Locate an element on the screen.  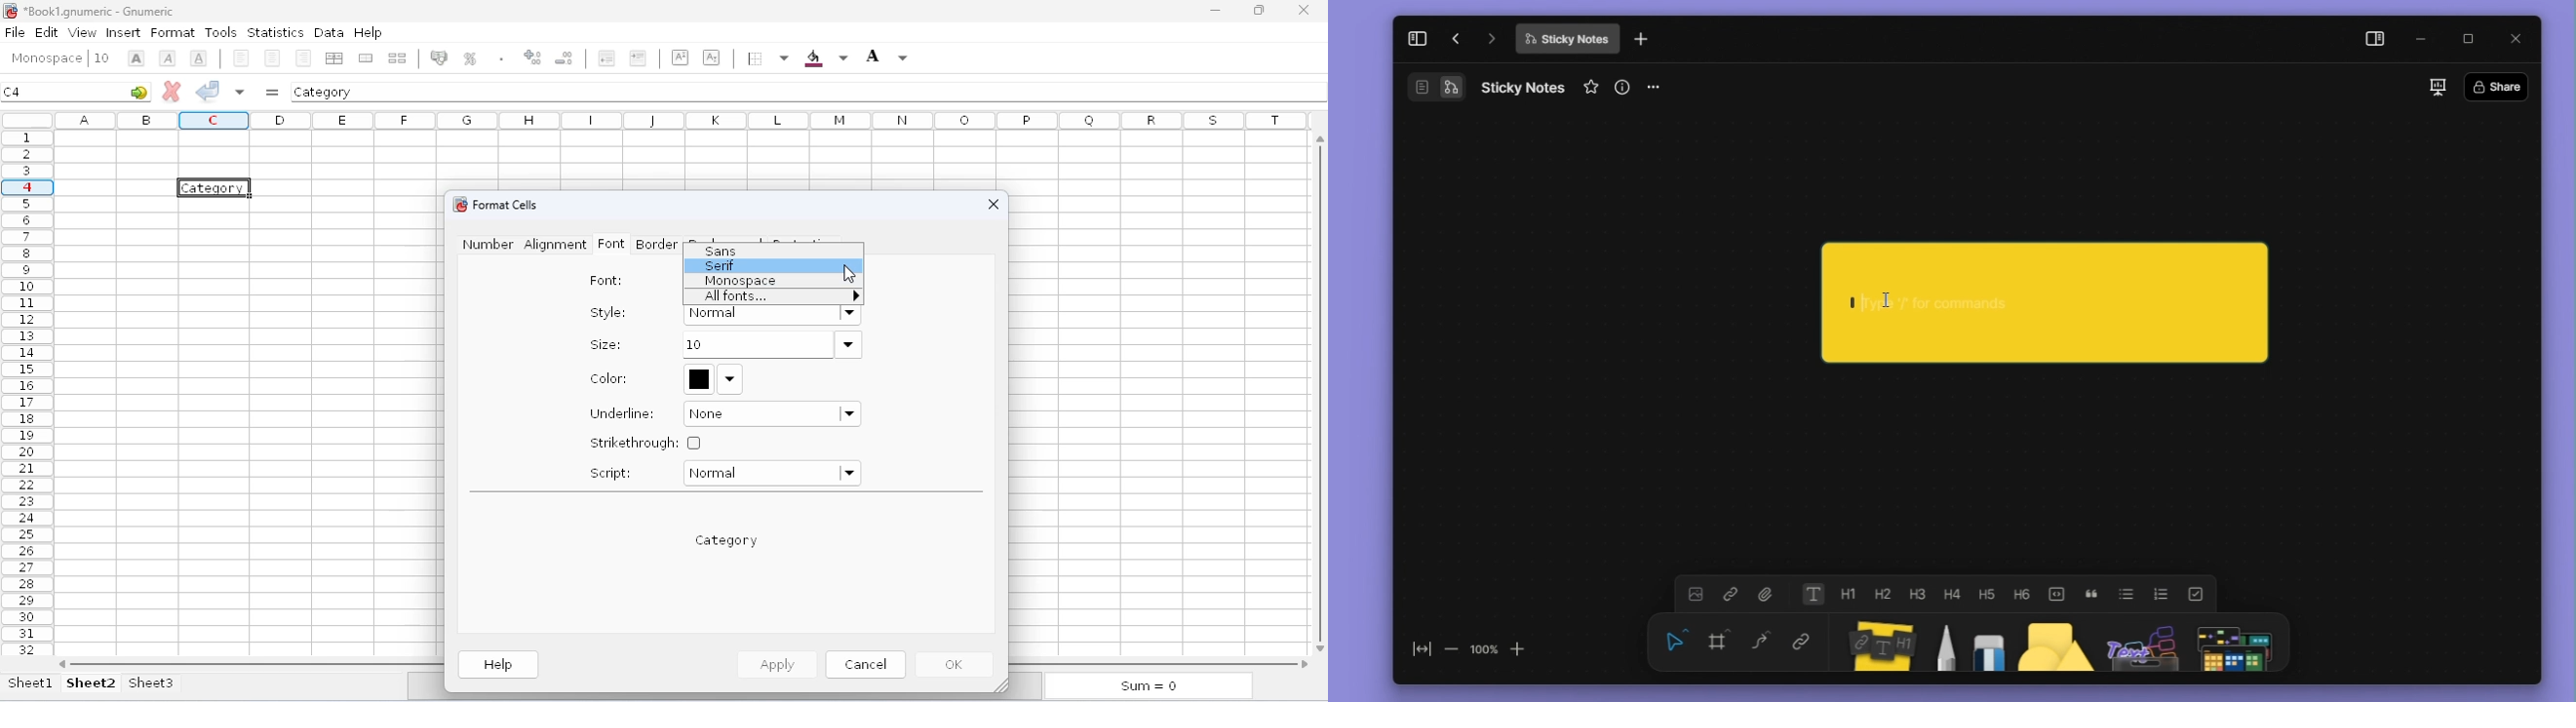
more is located at coordinates (1658, 86).